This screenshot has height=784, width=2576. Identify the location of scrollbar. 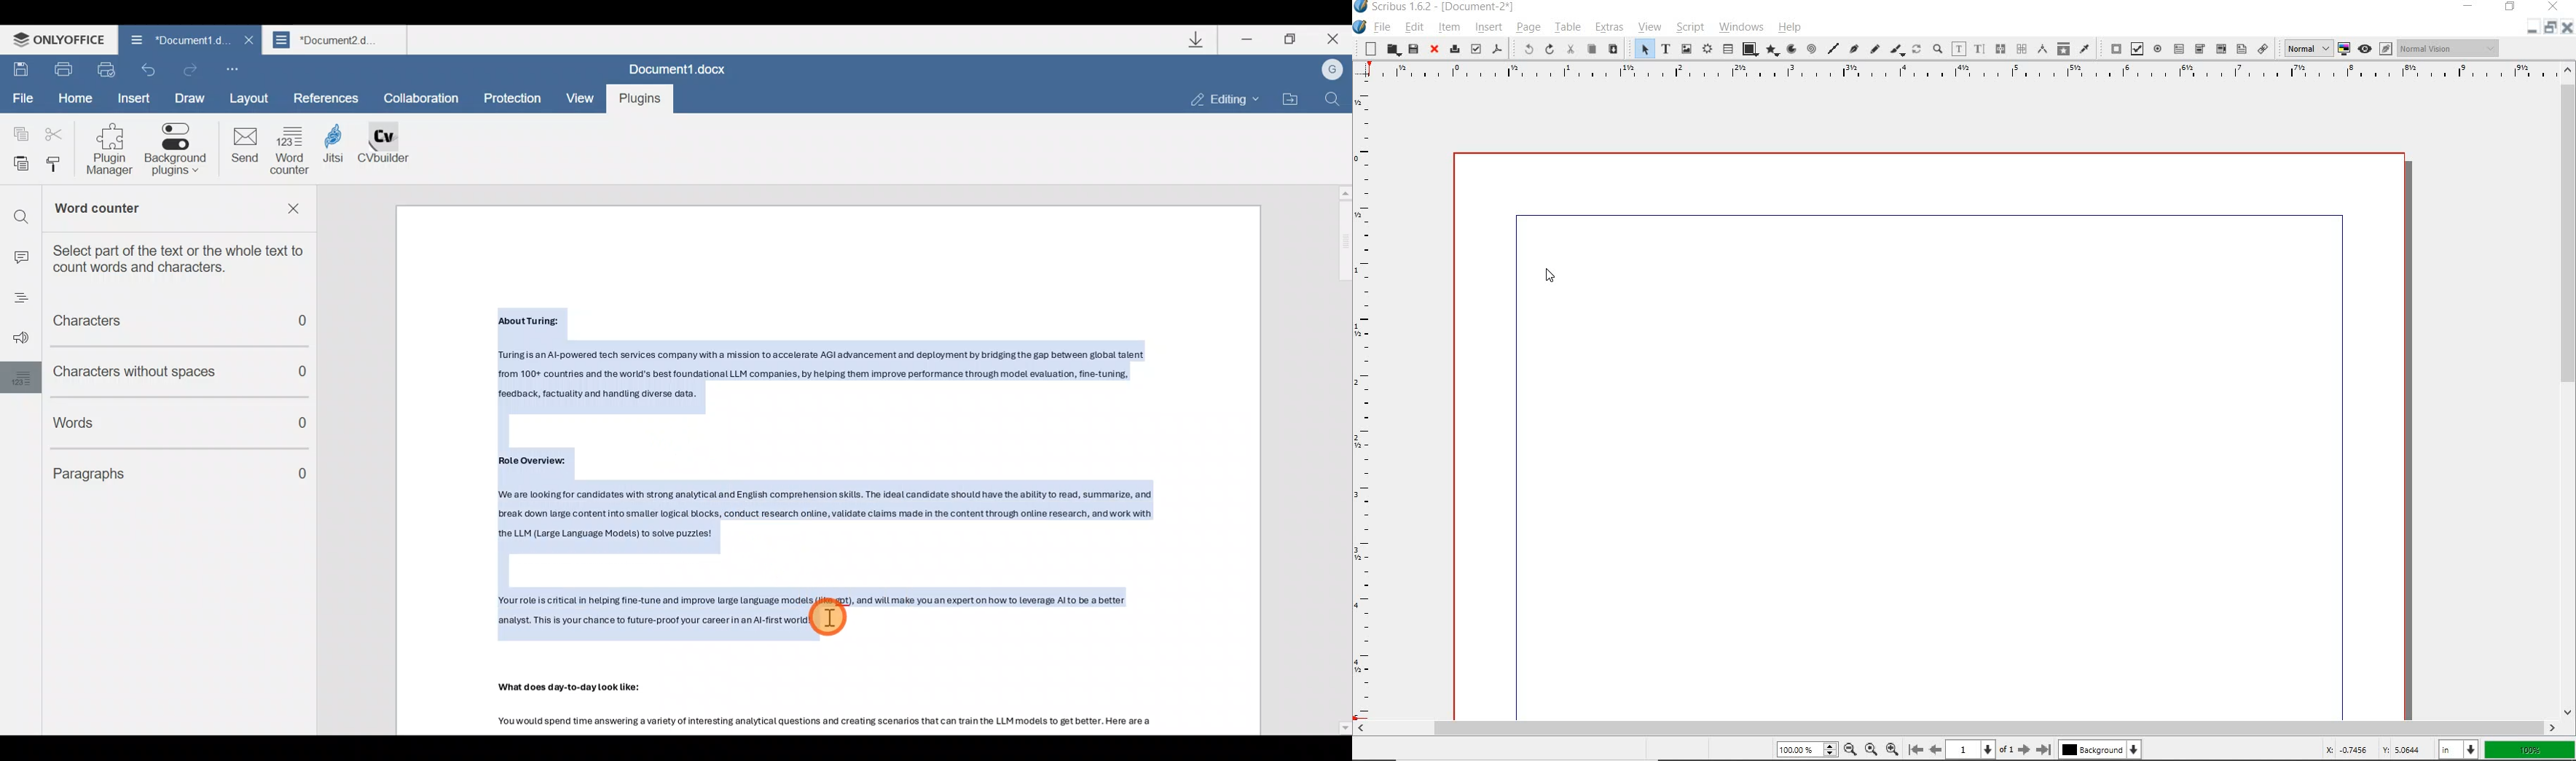
(2569, 390).